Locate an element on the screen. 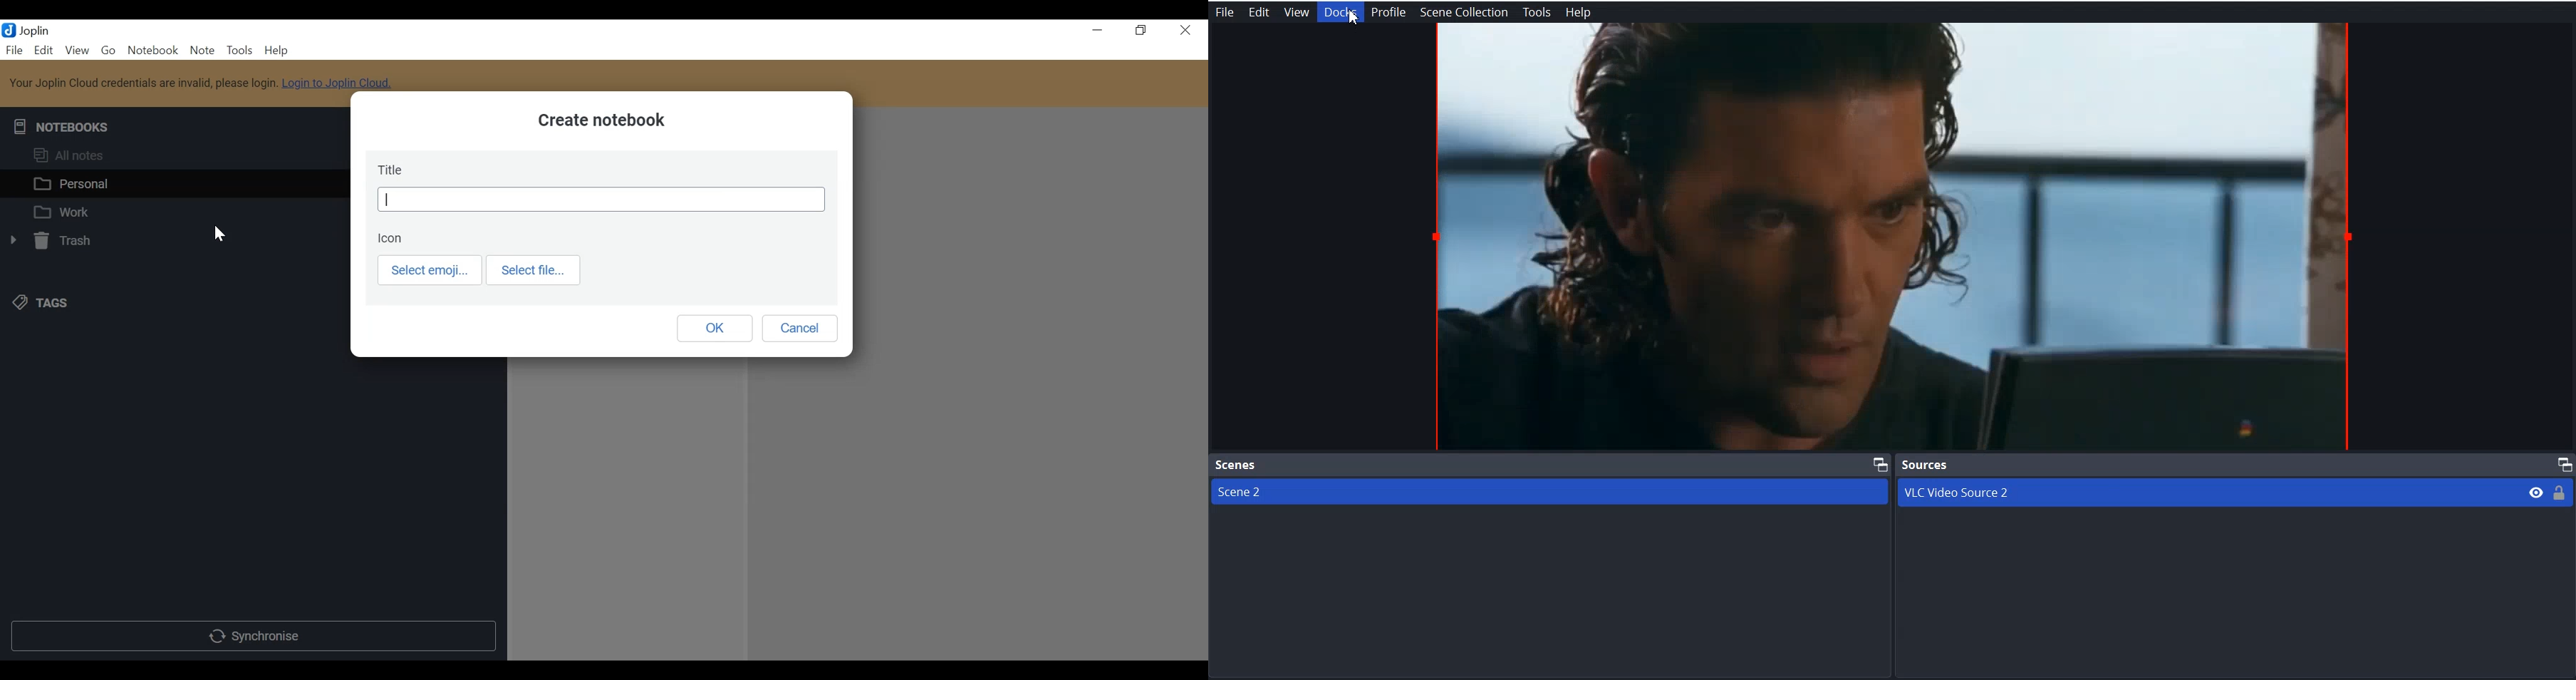  Edit is located at coordinates (1258, 12).